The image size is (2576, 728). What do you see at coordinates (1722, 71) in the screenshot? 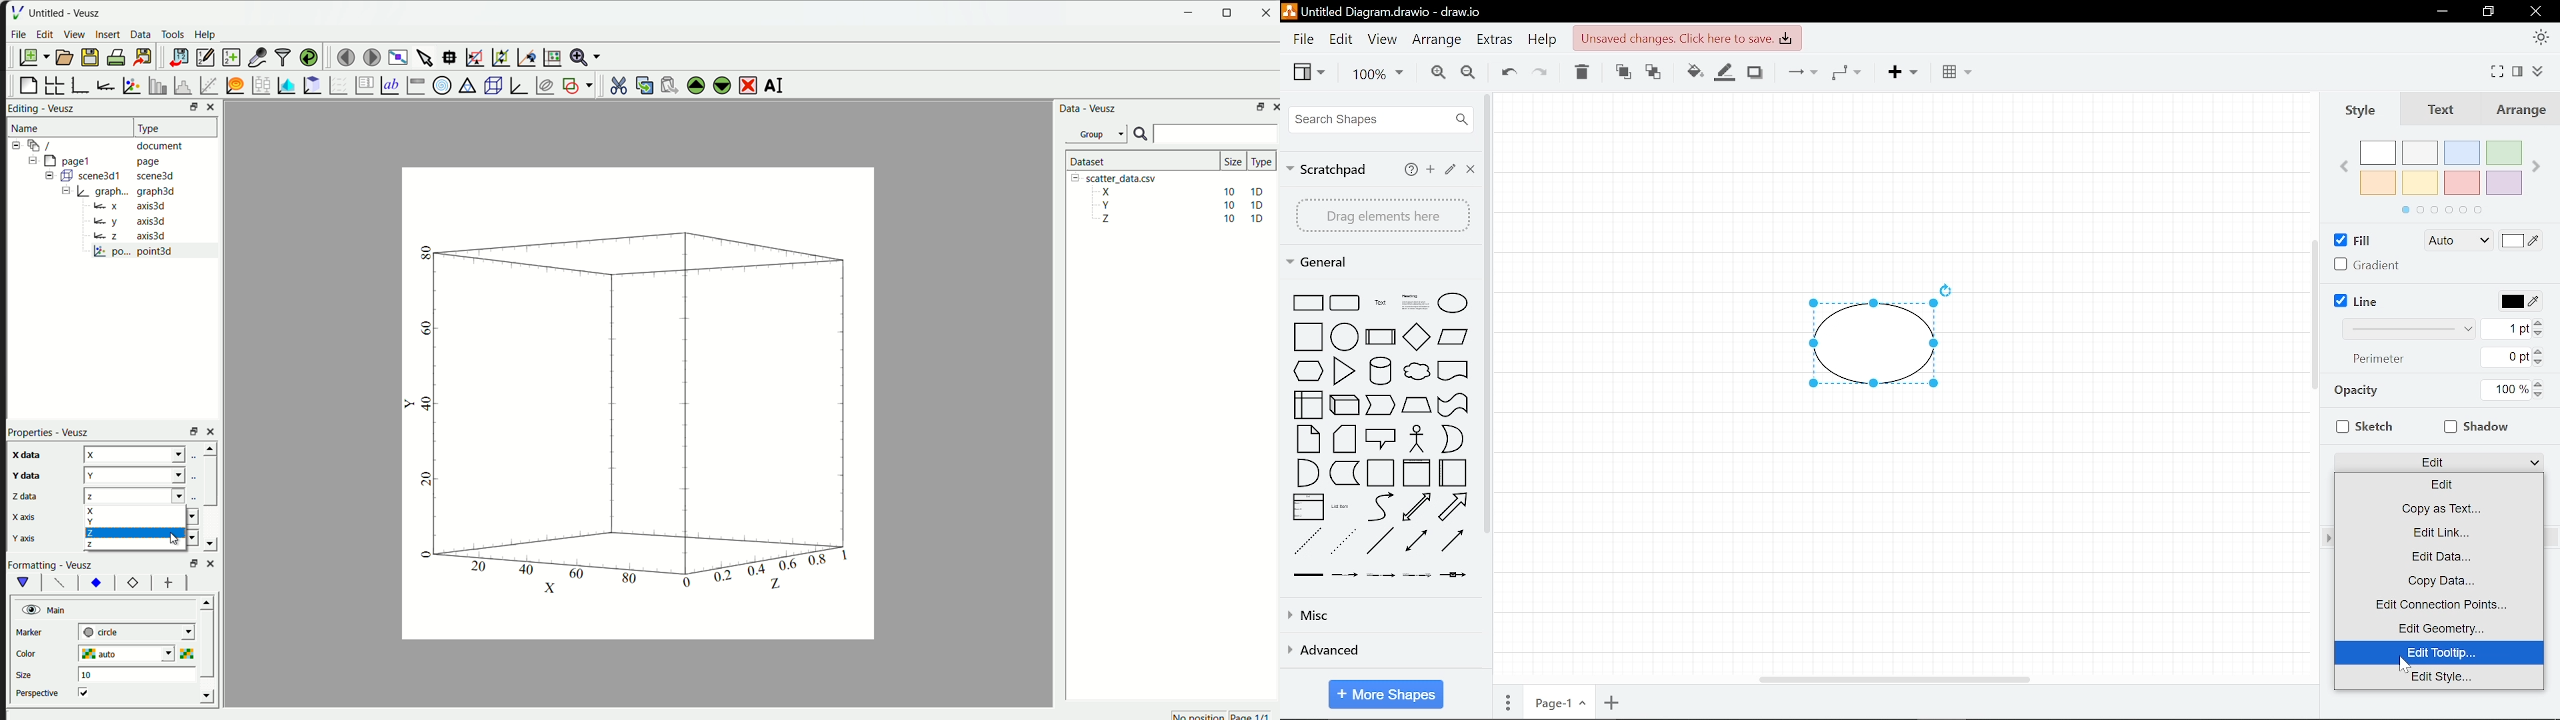
I see `Fill line` at bounding box center [1722, 71].